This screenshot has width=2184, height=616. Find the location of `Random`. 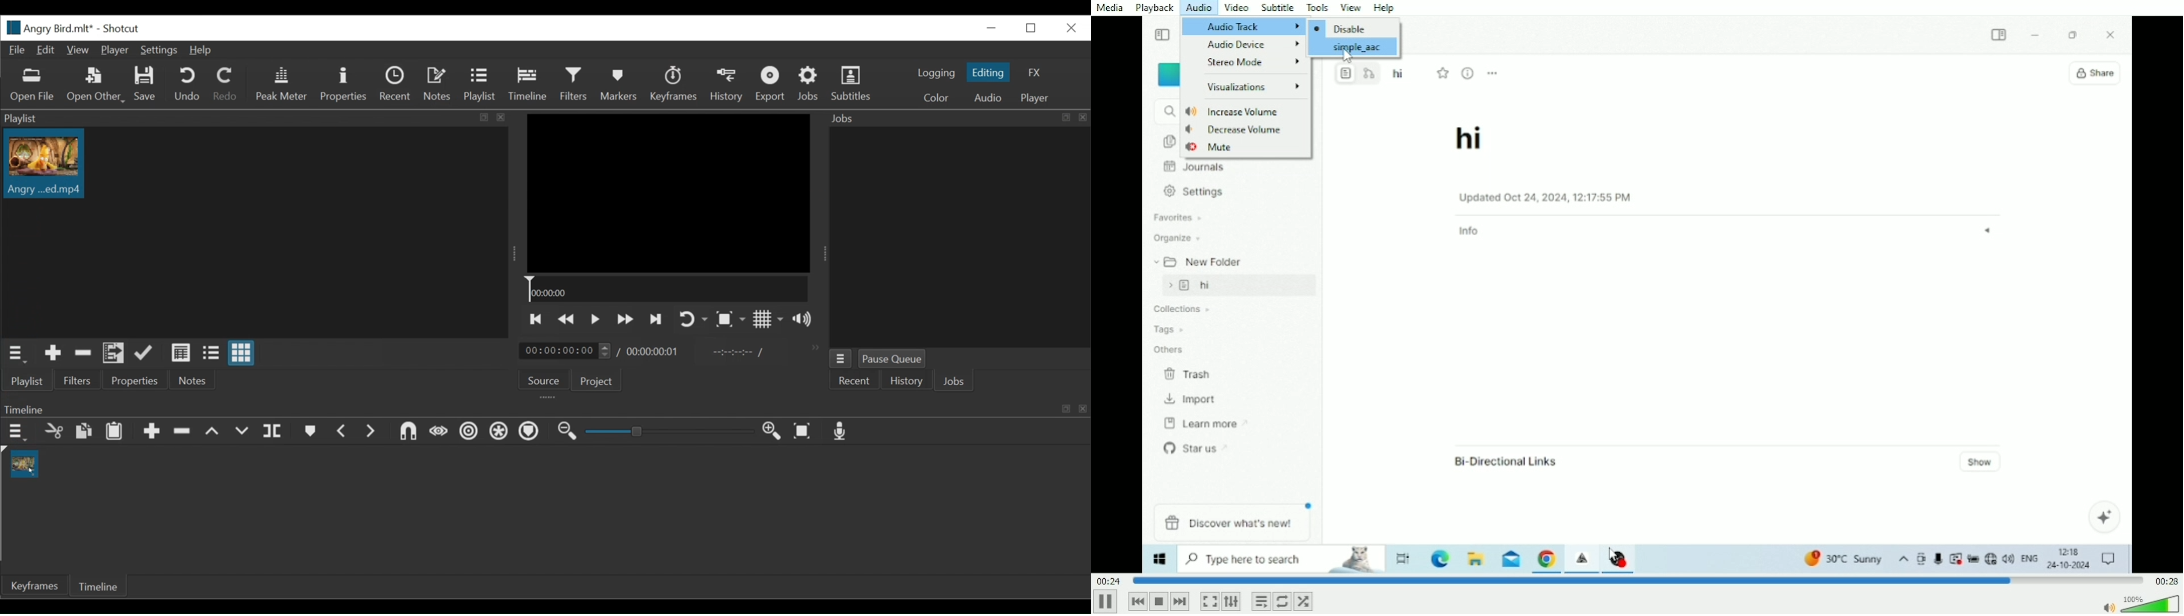

Random is located at coordinates (1303, 601).